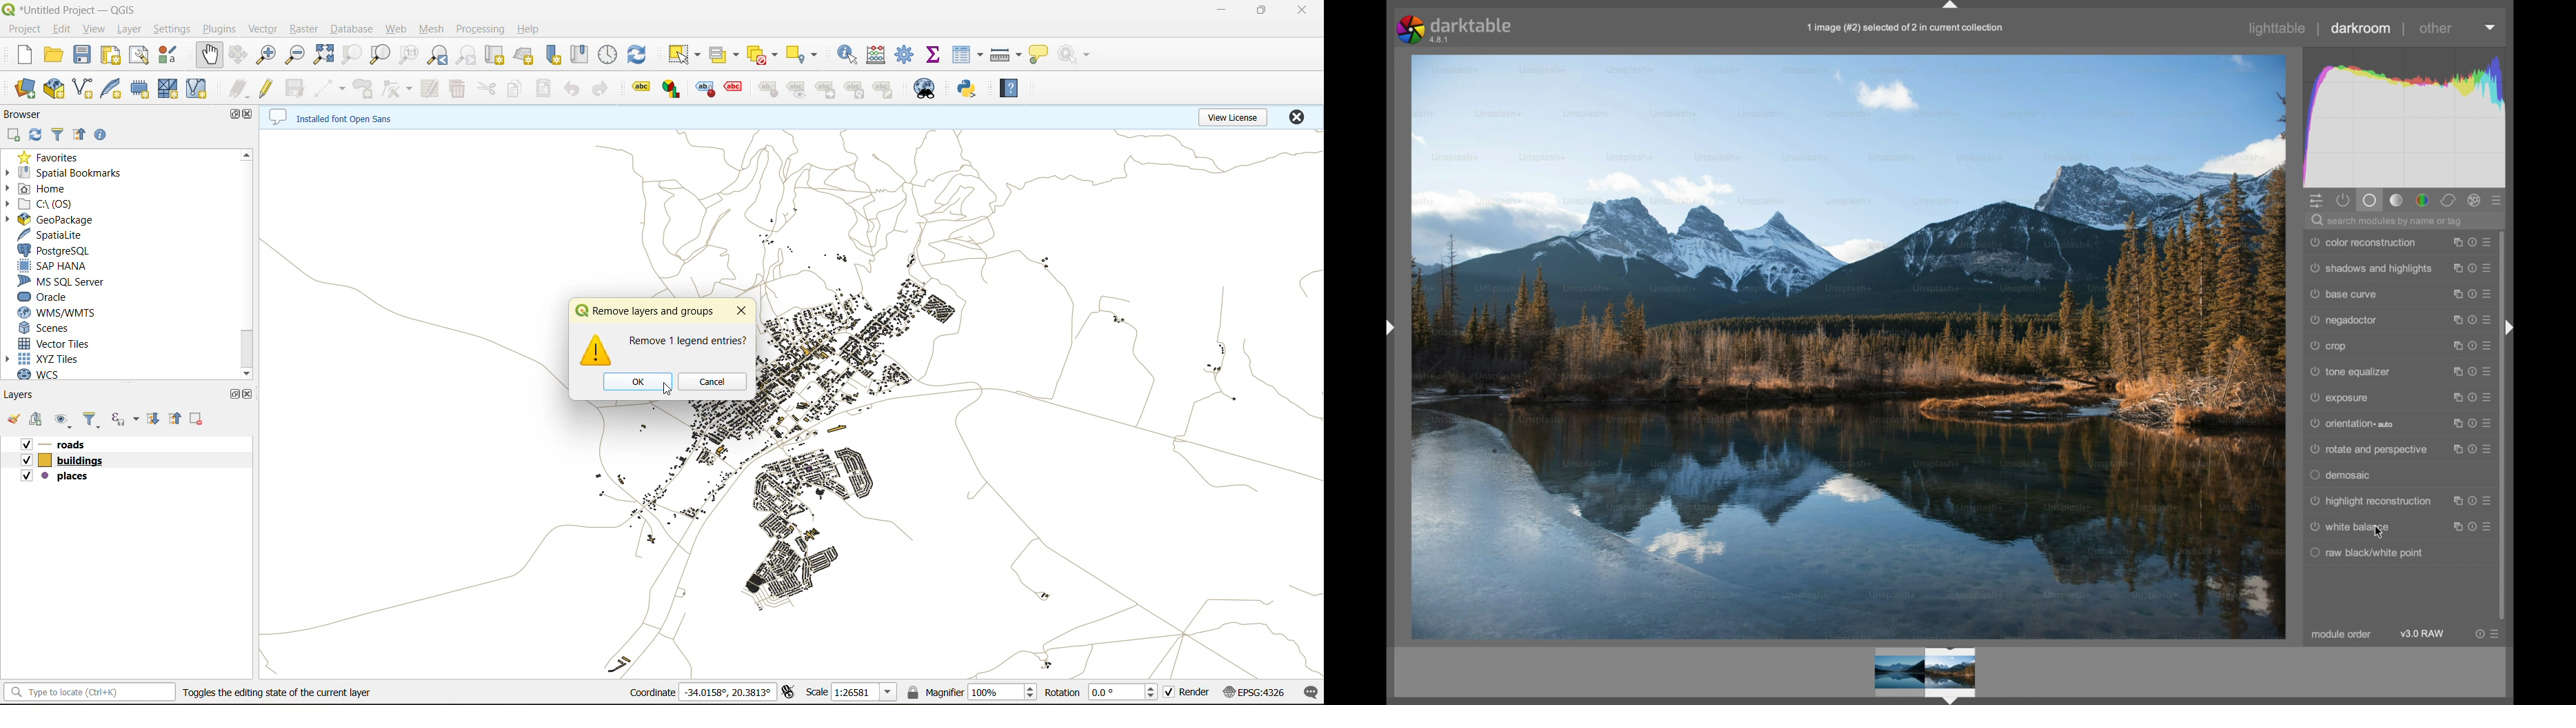 The width and height of the screenshot is (2576, 728). What do you see at coordinates (53, 252) in the screenshot?
I see `postgresql` at bounding box center [53, 252].